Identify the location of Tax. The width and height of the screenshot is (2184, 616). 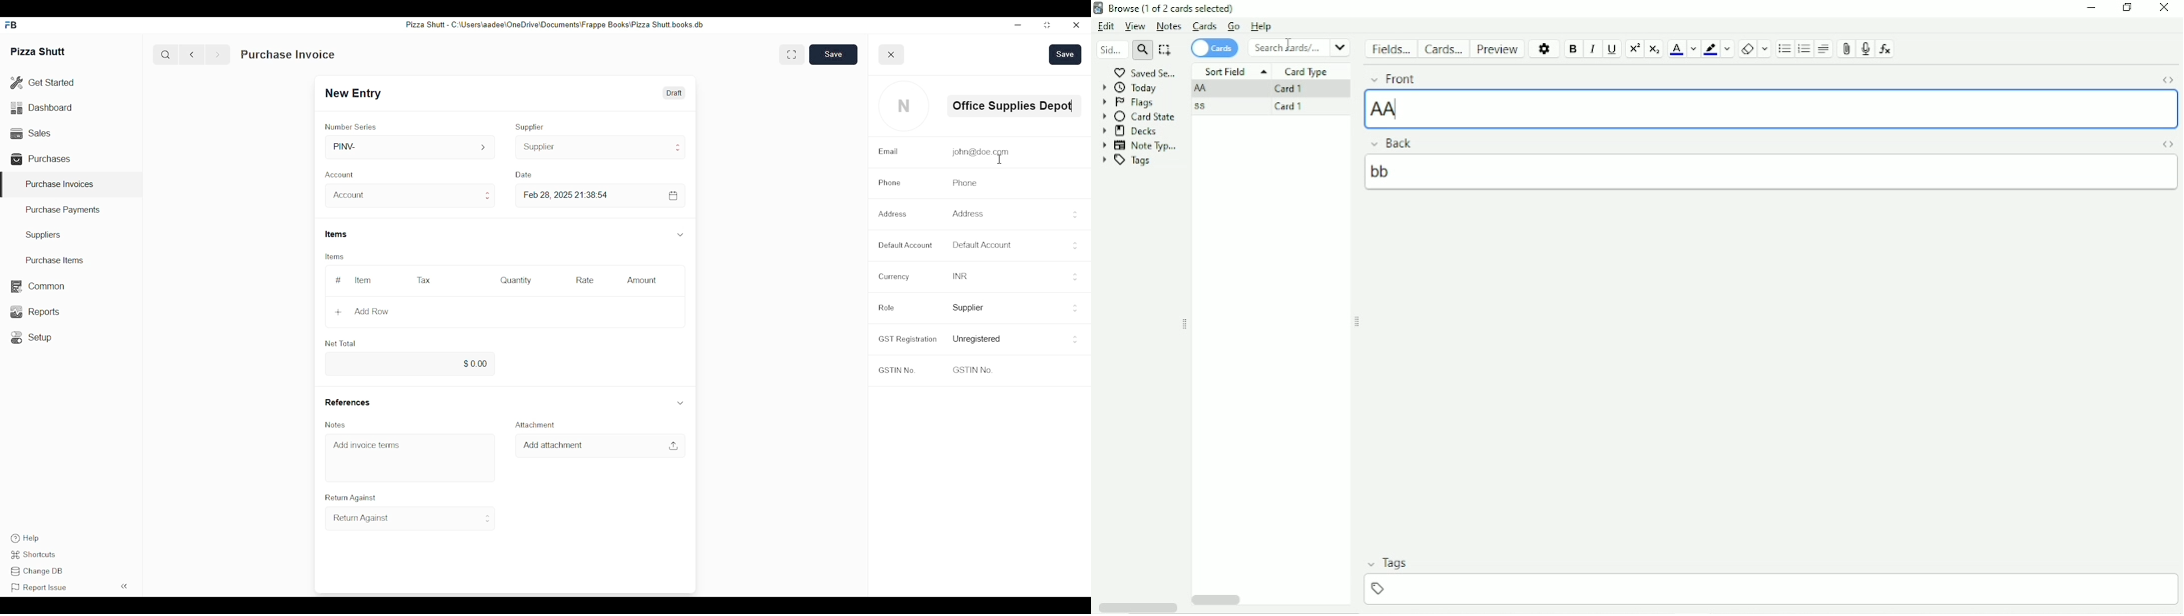
(423, 280).